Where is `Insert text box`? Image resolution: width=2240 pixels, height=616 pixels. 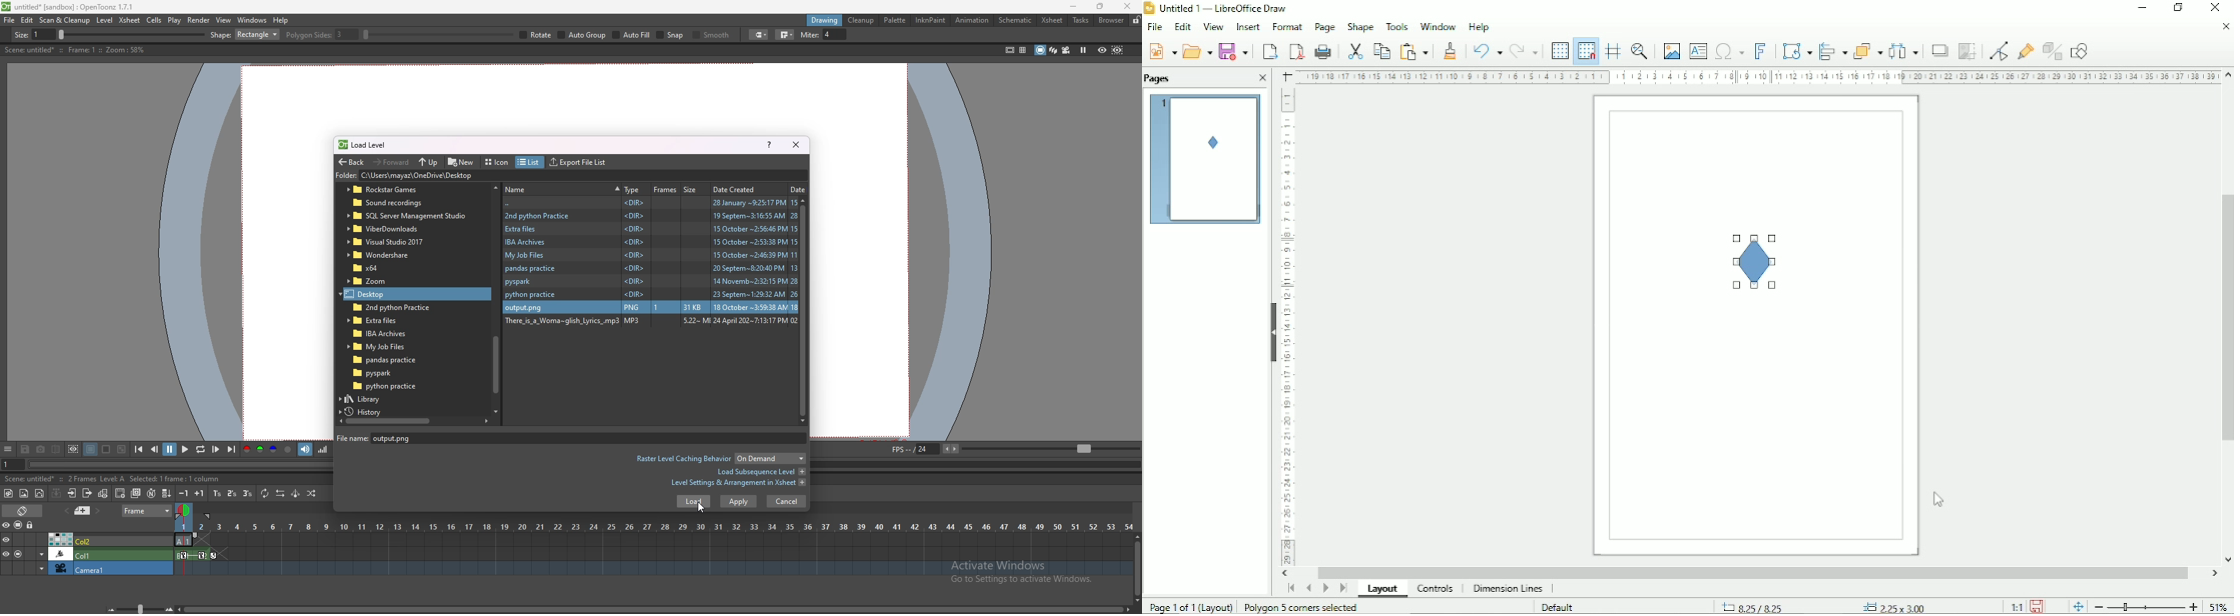
Insert text box is located at coordinates (1698, 50).